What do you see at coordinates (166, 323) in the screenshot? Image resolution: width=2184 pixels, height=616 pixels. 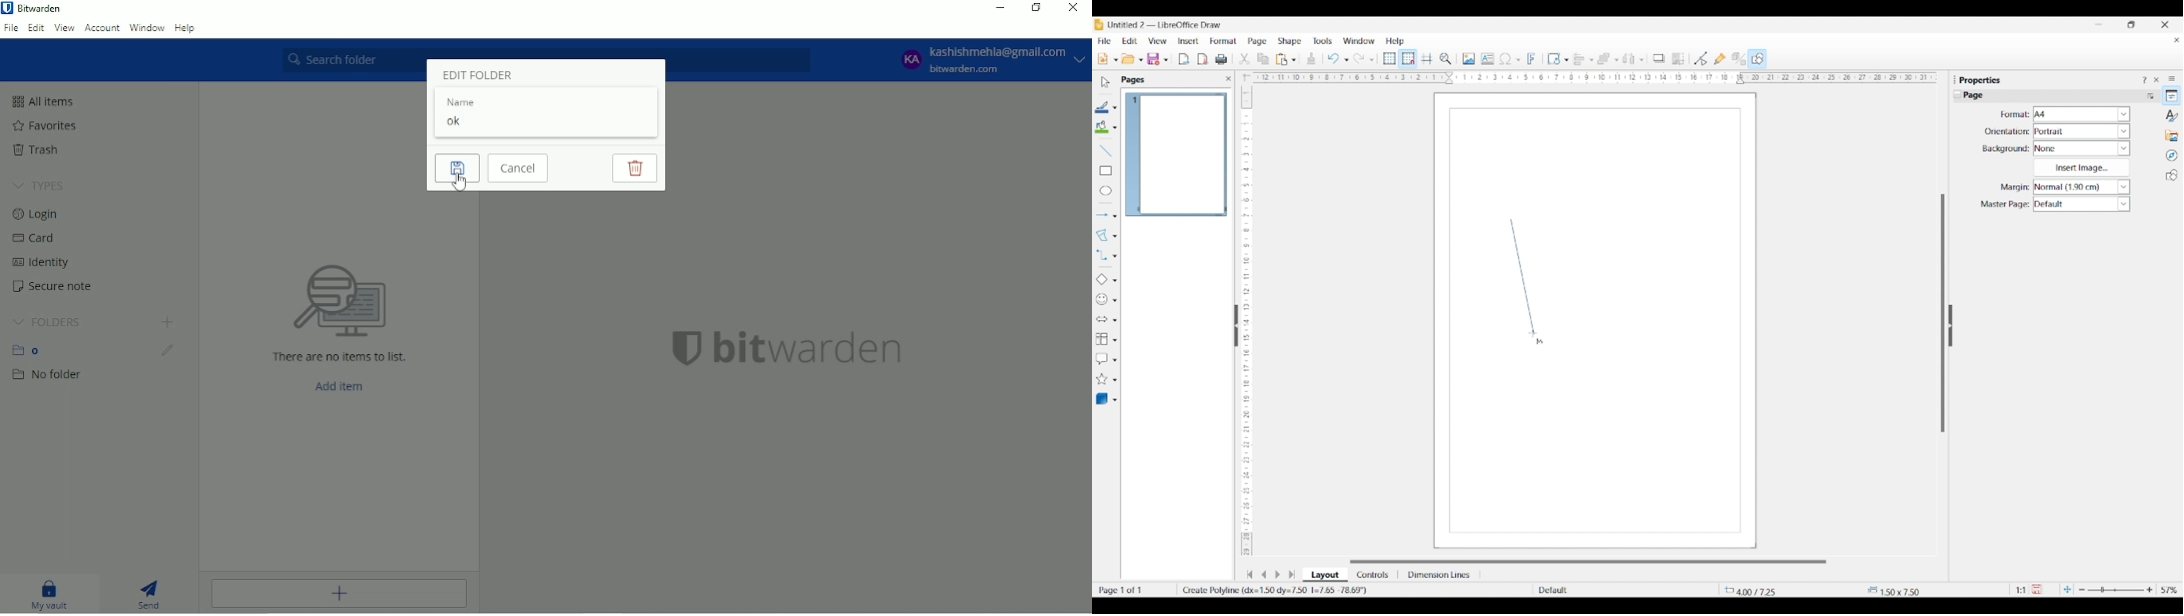 I see `Add folder` at bounding box center [166, 323].